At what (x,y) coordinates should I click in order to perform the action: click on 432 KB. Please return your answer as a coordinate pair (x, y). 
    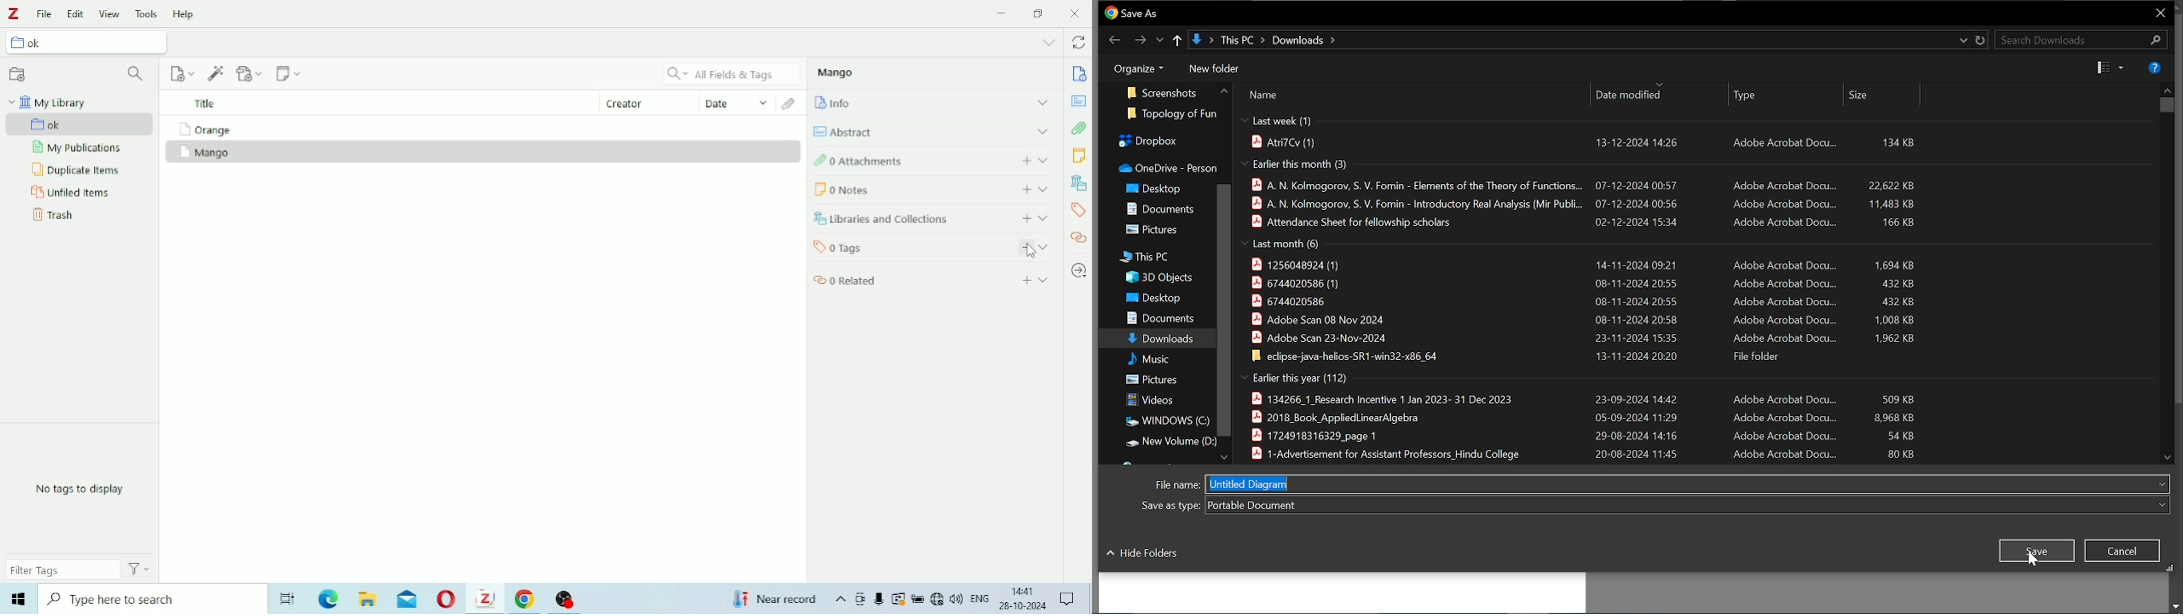
    Looking at the image, I should click on (1897, 302).